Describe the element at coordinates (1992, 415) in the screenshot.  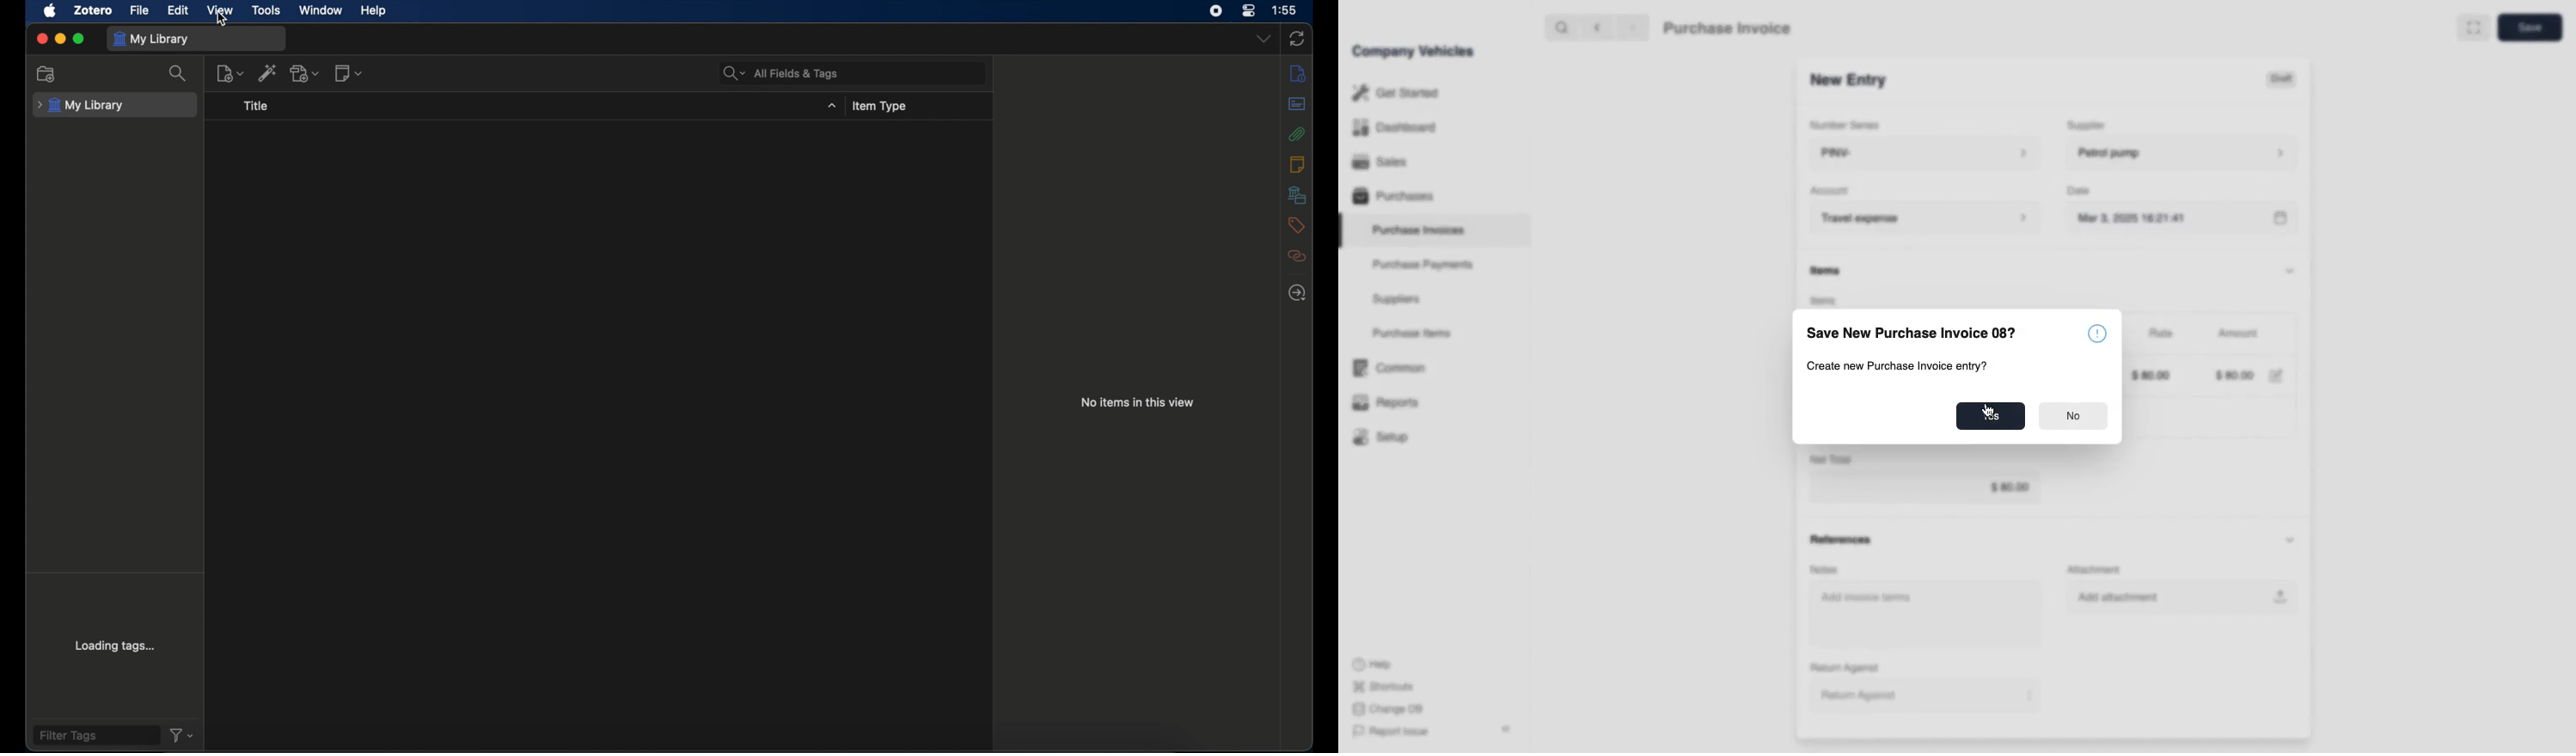
I see `yes` at that location.